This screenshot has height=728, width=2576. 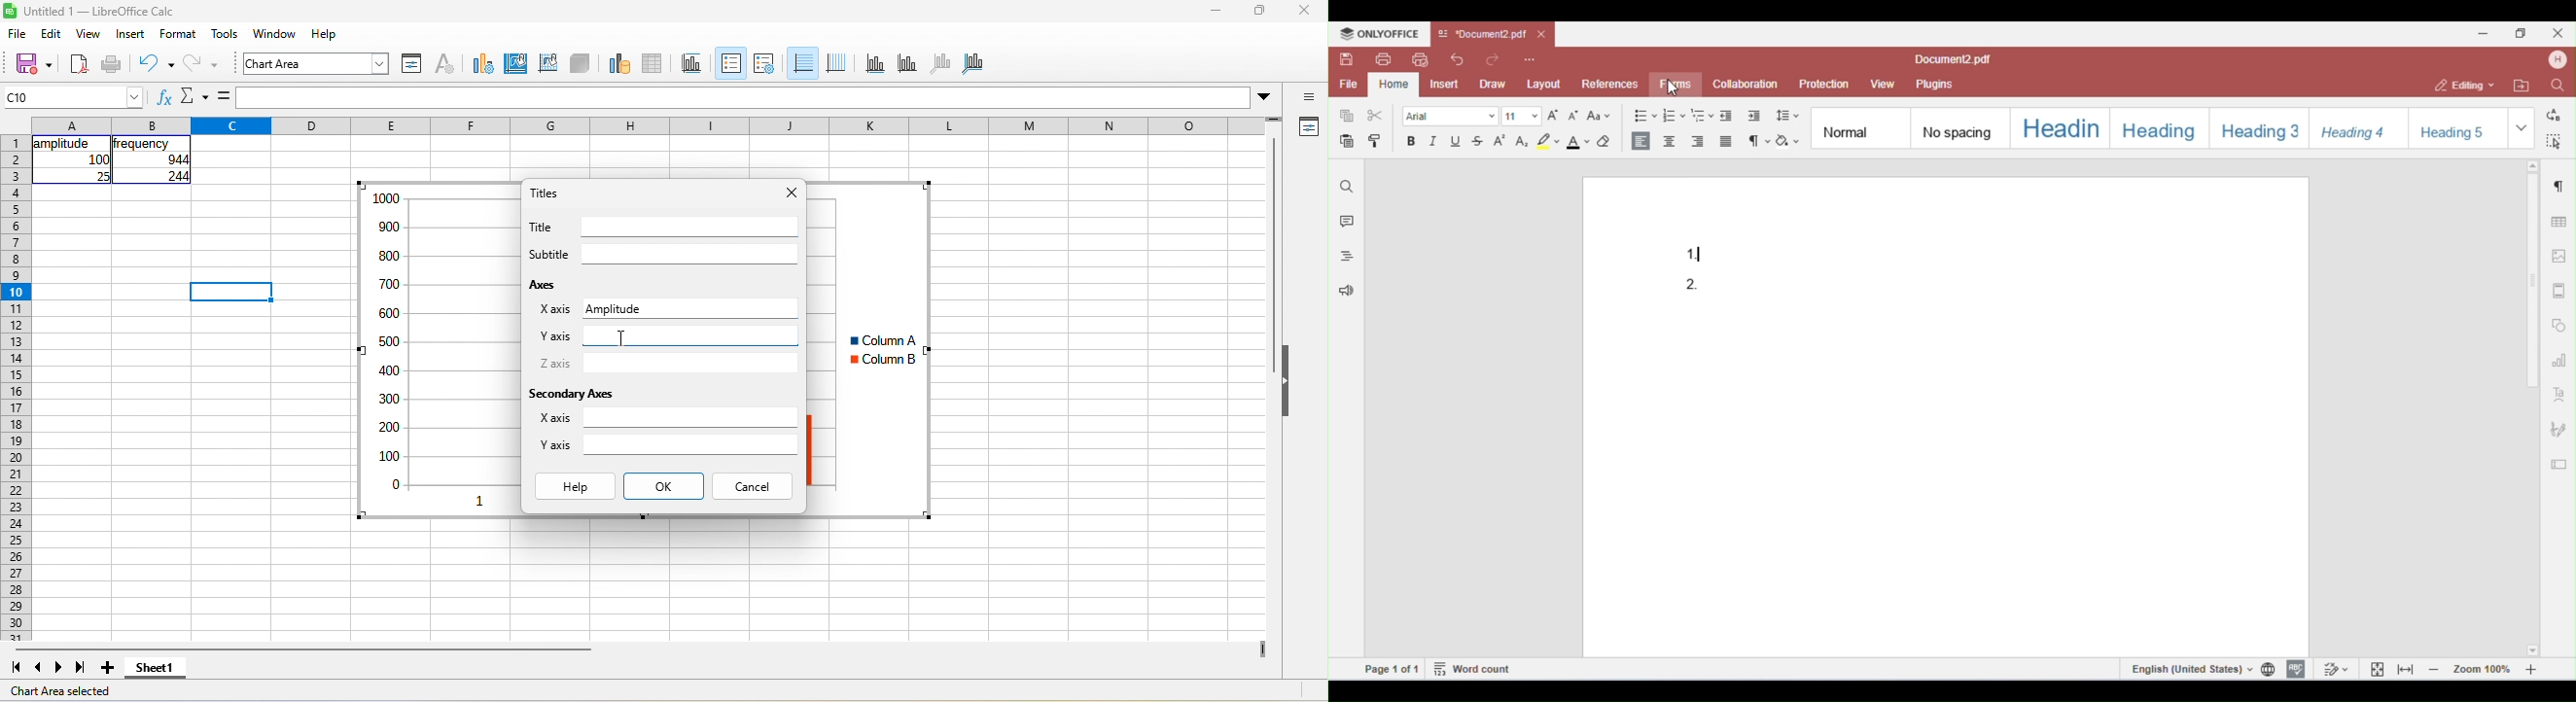 What do you see at coordinates (690, 227) in the screenshot?
I see `Input for title` at bounding box center [690, 227].